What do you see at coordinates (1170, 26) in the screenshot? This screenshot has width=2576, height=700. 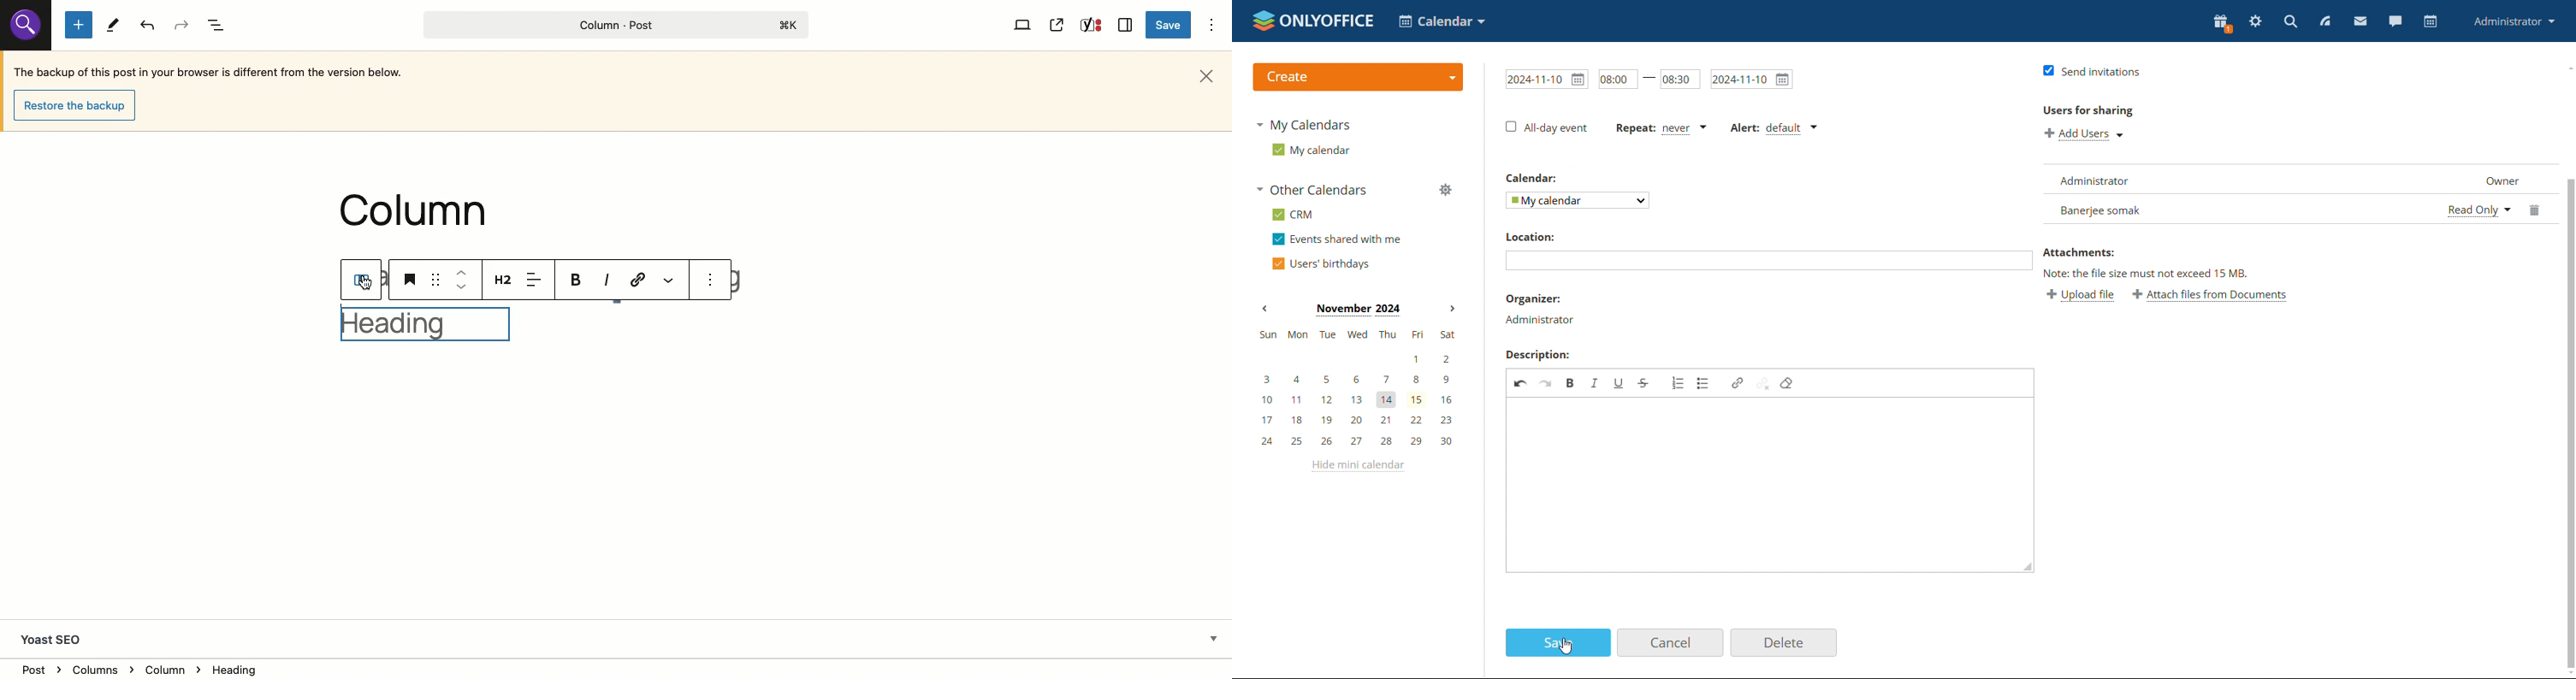 I see `Save` at bounding box center [1170, 26].